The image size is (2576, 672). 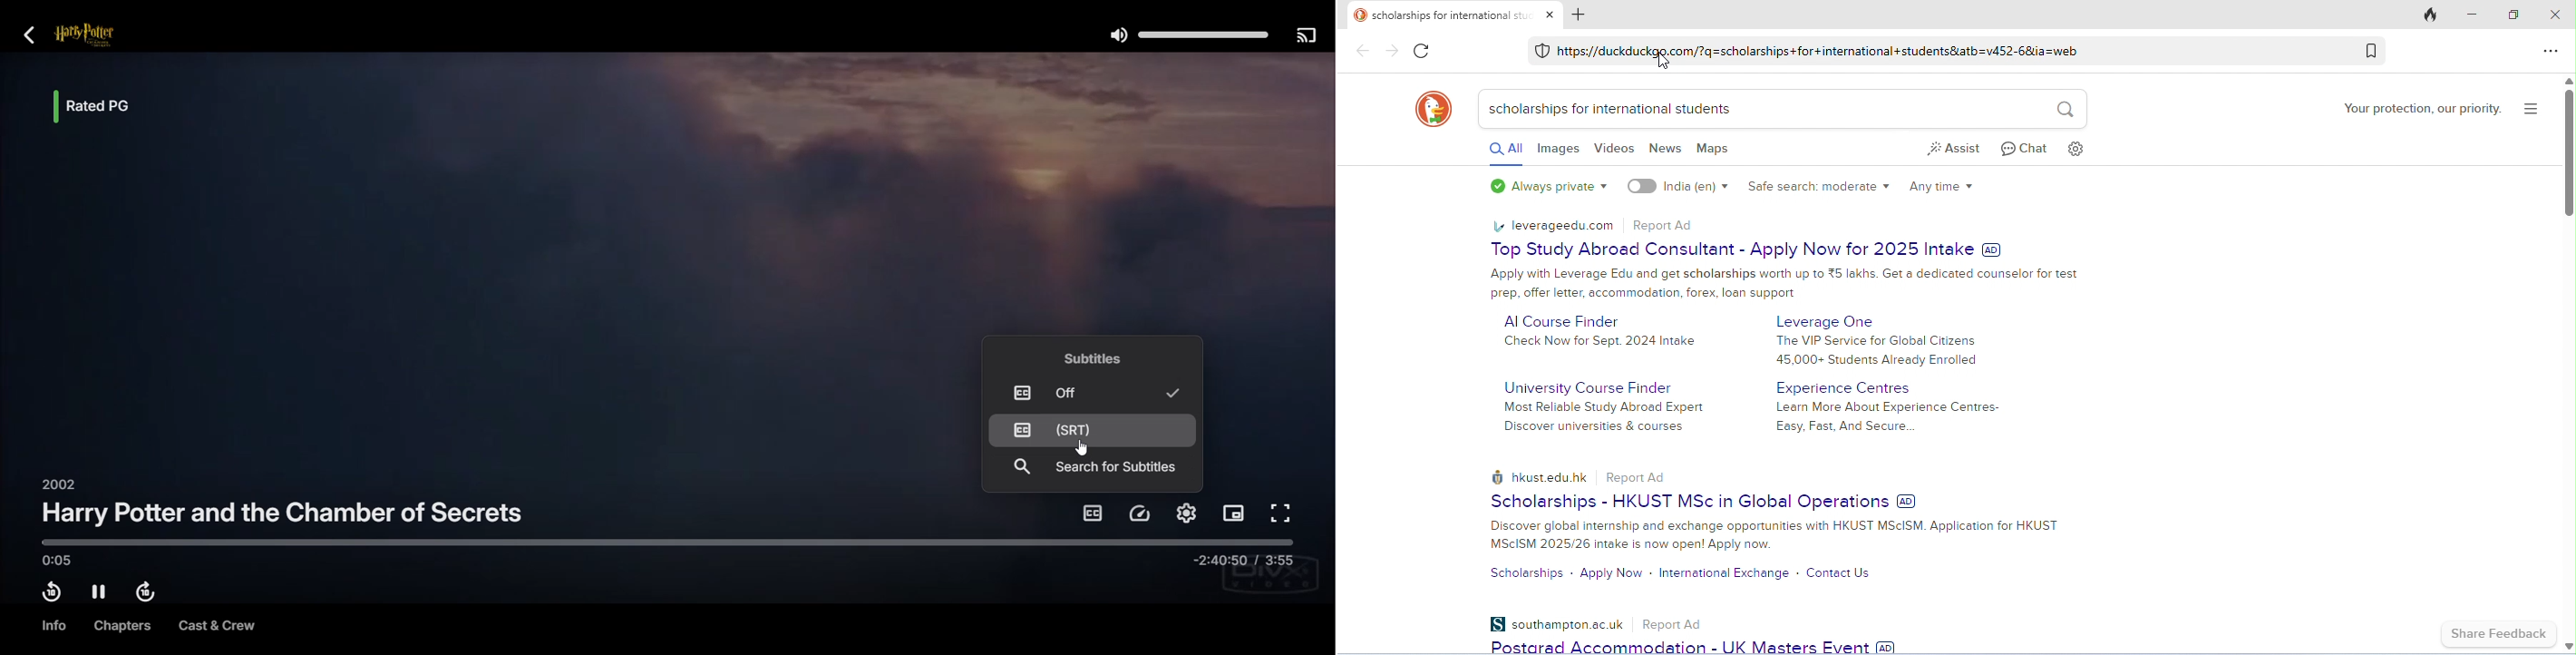 What do you see at coordinates (1663, 62) in the screenshot?
I see `` at bounding box center [1663, 62].